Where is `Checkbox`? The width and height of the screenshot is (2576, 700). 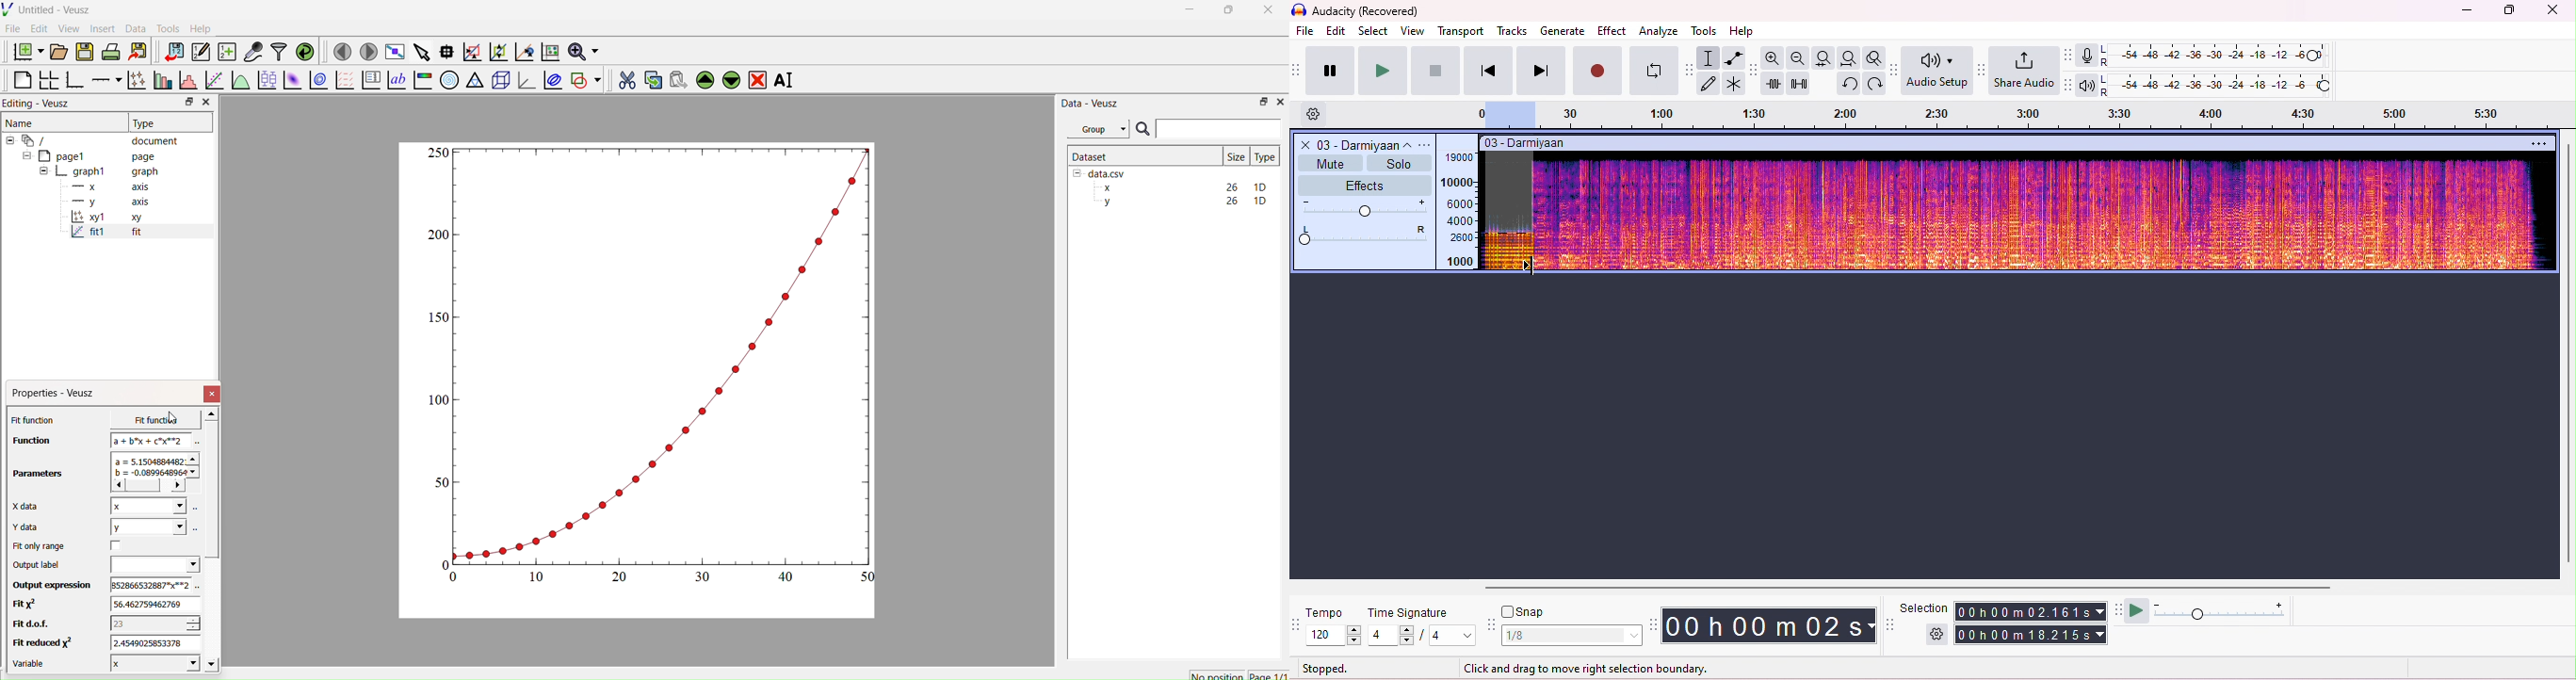
Checkbox is located at coordinates (110, 546).